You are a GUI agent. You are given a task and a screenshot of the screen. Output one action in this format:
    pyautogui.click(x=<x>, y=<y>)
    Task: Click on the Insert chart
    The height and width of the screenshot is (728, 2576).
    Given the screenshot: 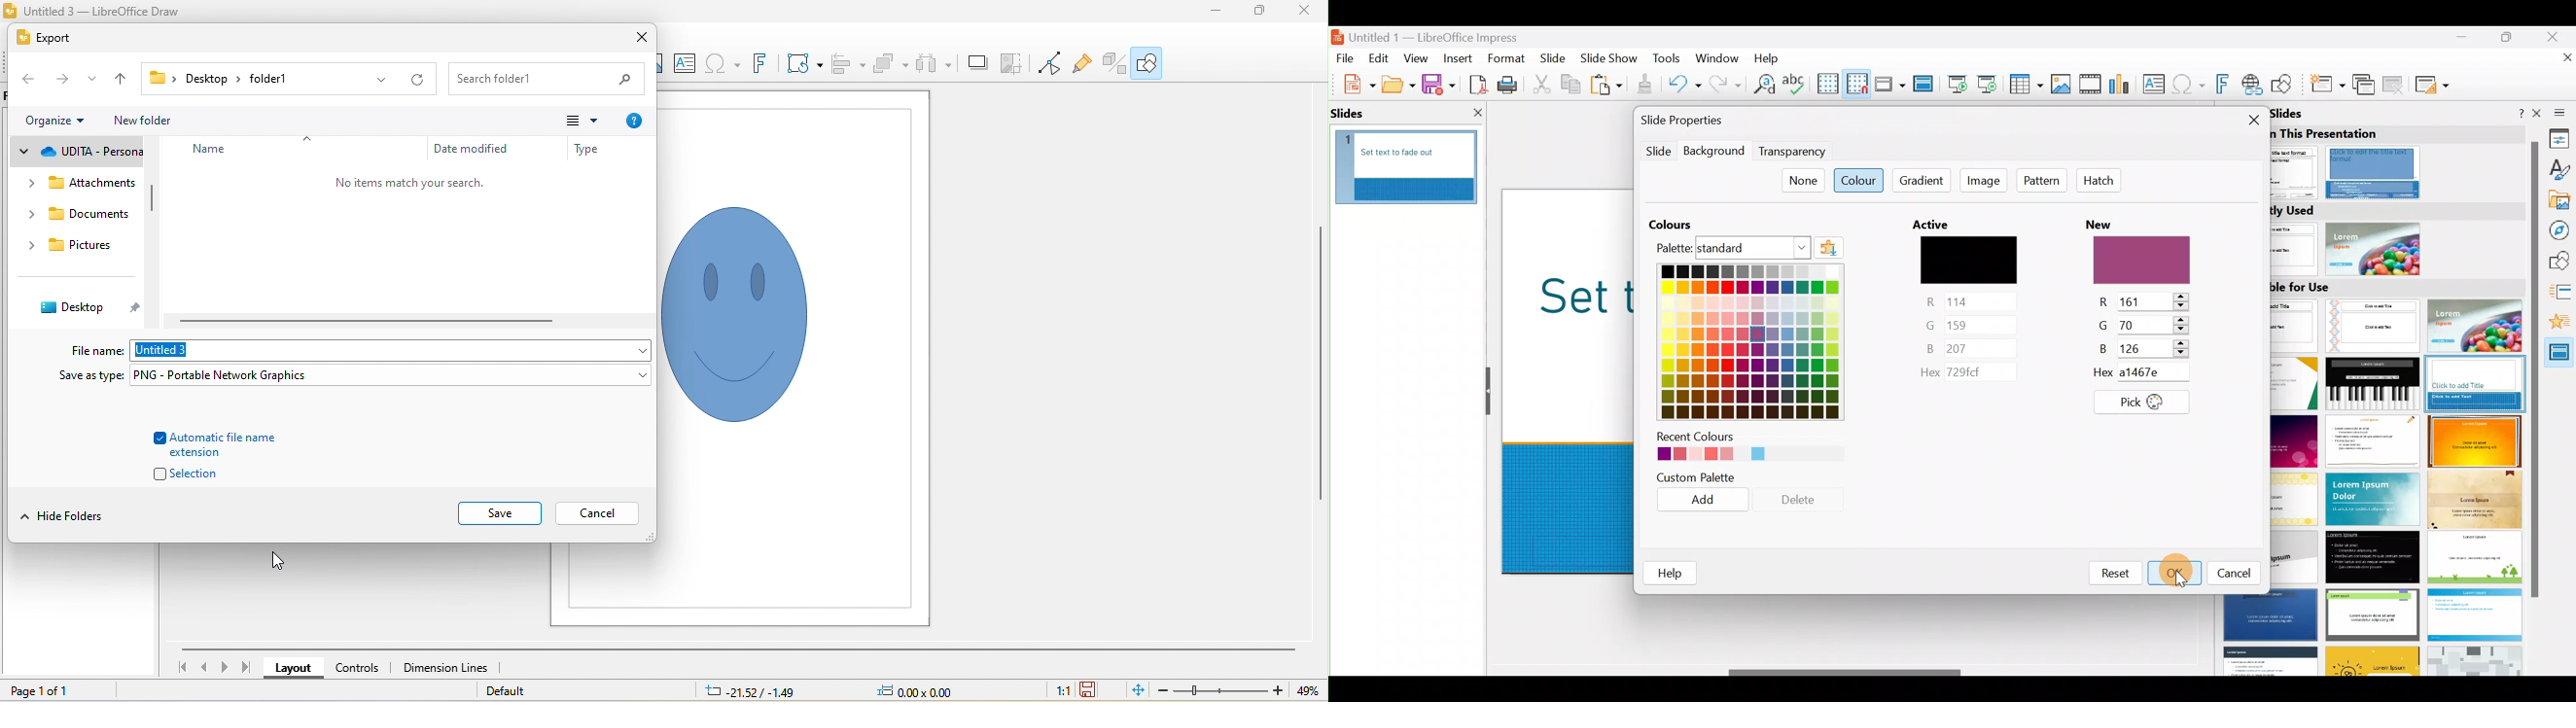 What is the action you would take?
    pyautogui.click(x=2123, y=85)
    